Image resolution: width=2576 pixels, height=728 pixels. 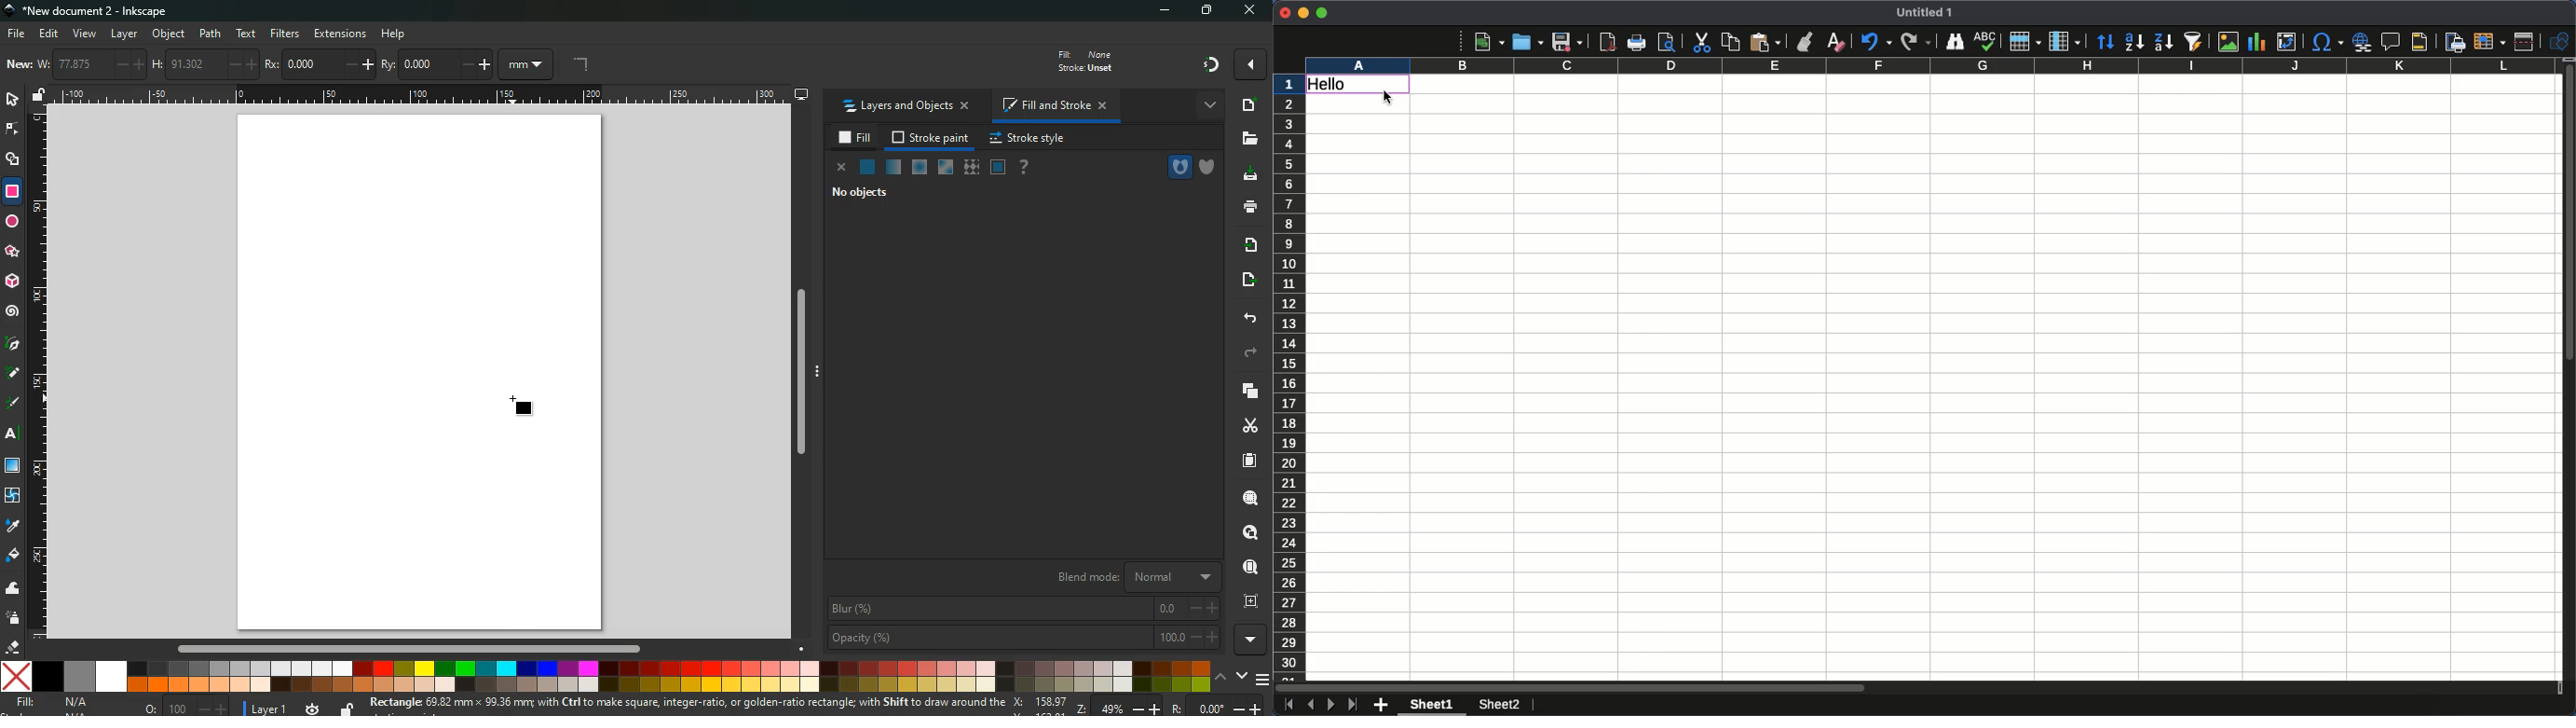 What do you see at coordinates (2491, 40) in the screenshot?
I see `Freeze rows and columns` at bounding box center [2491, 40].